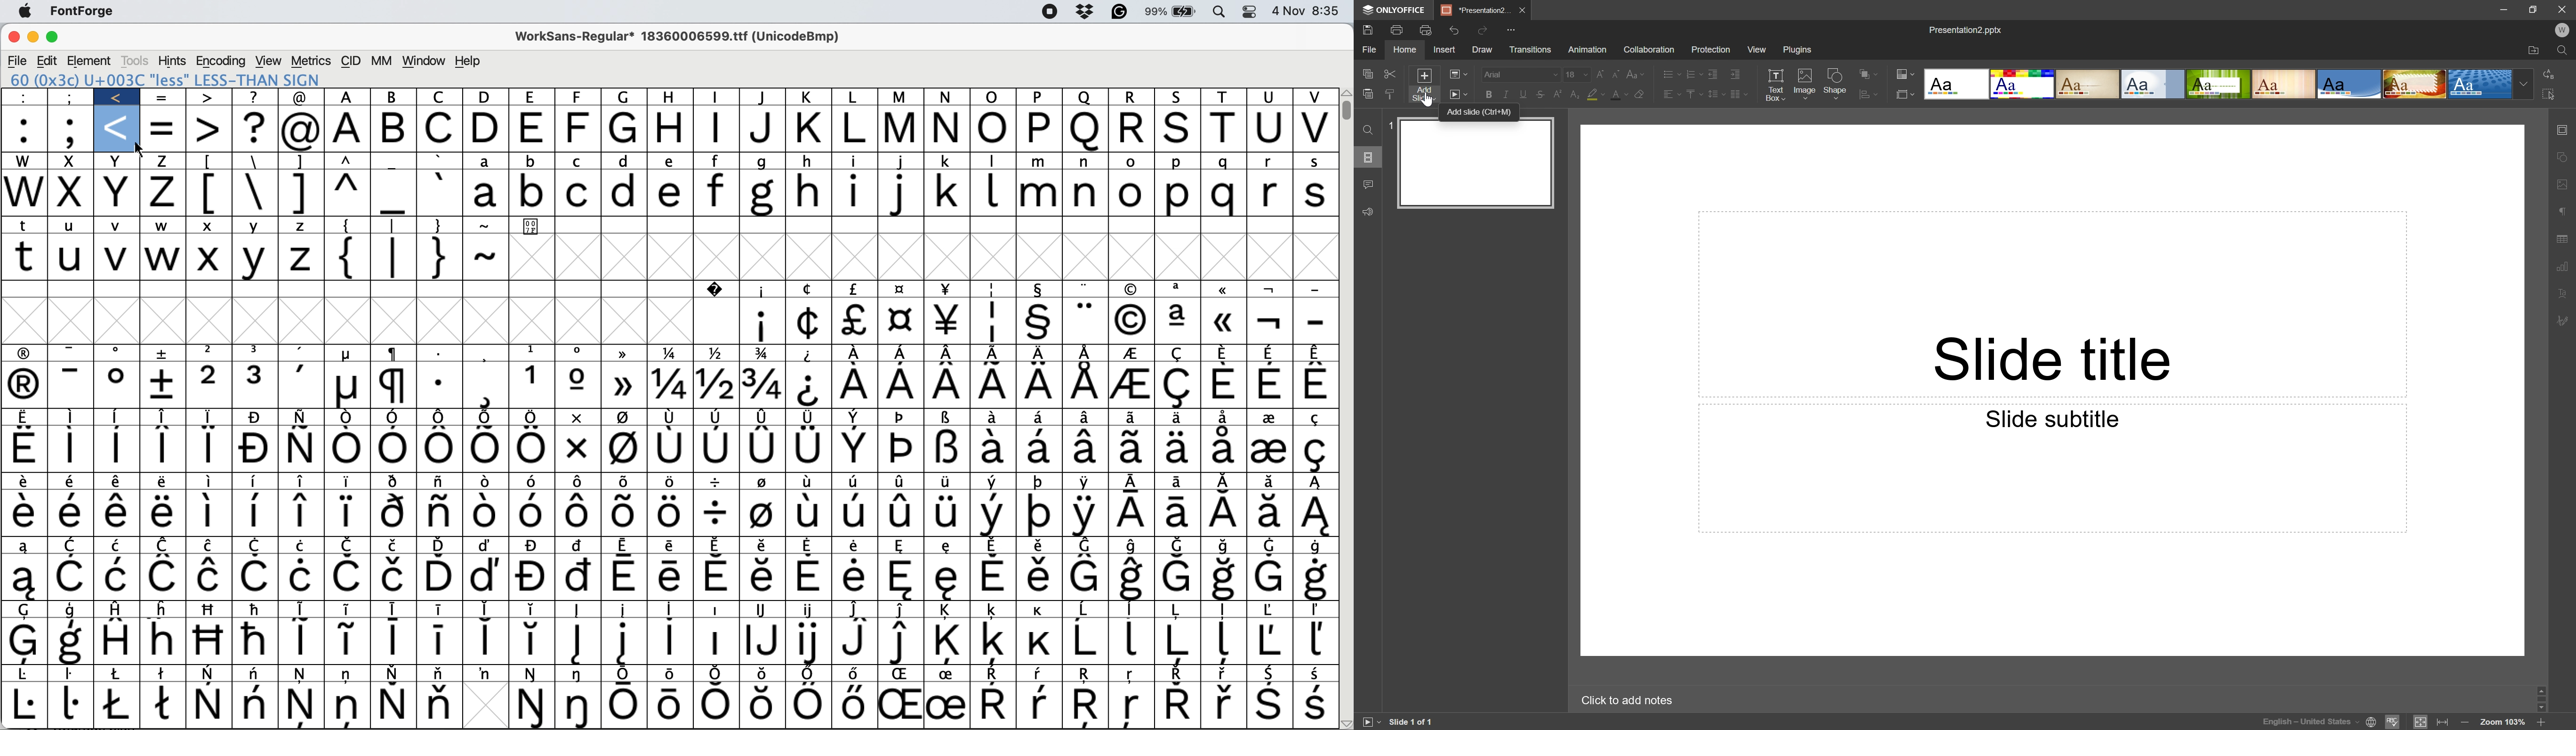  Describe the element at coordinates (468, 59) in the screenshot. I see `help` at that location.